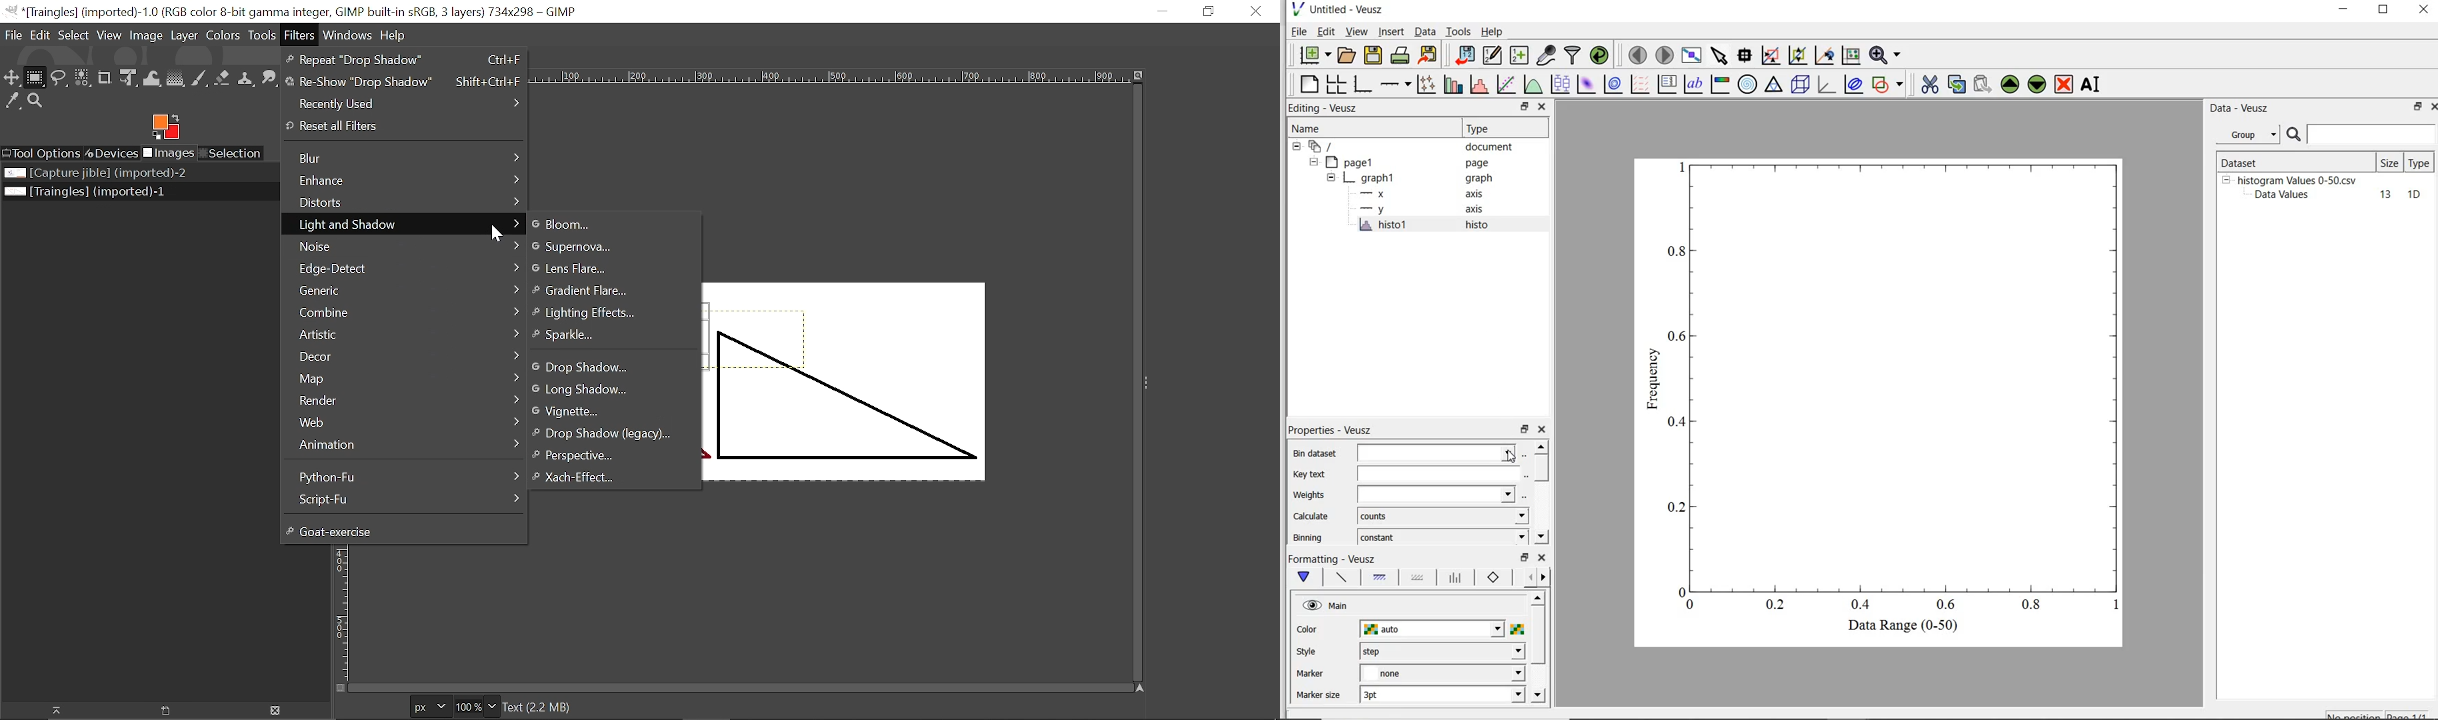 This screenshot has height=728, width=2464. What do you see at coordinates (2226, 179) in the screenshot?
I see `hide` at bounding box center [2226, 179].